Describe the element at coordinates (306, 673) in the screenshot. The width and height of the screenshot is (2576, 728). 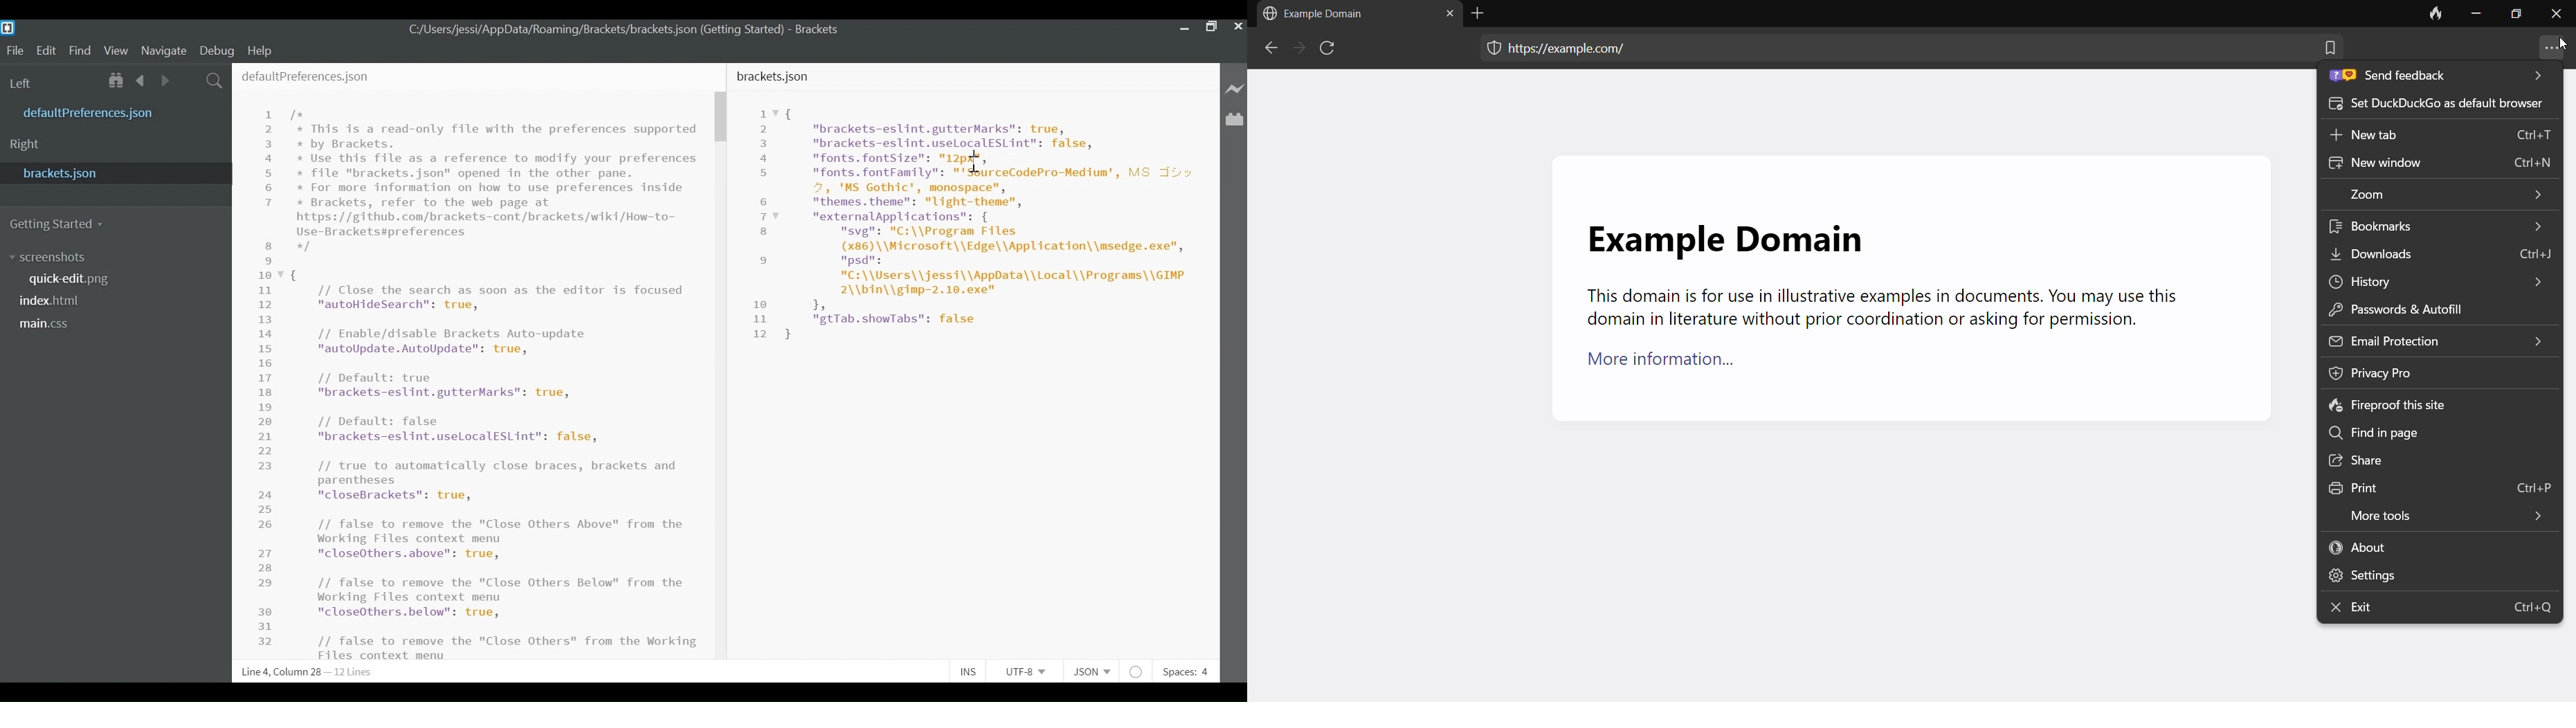
I see `Line 6, Column 18 - 12 Lines` at that location.